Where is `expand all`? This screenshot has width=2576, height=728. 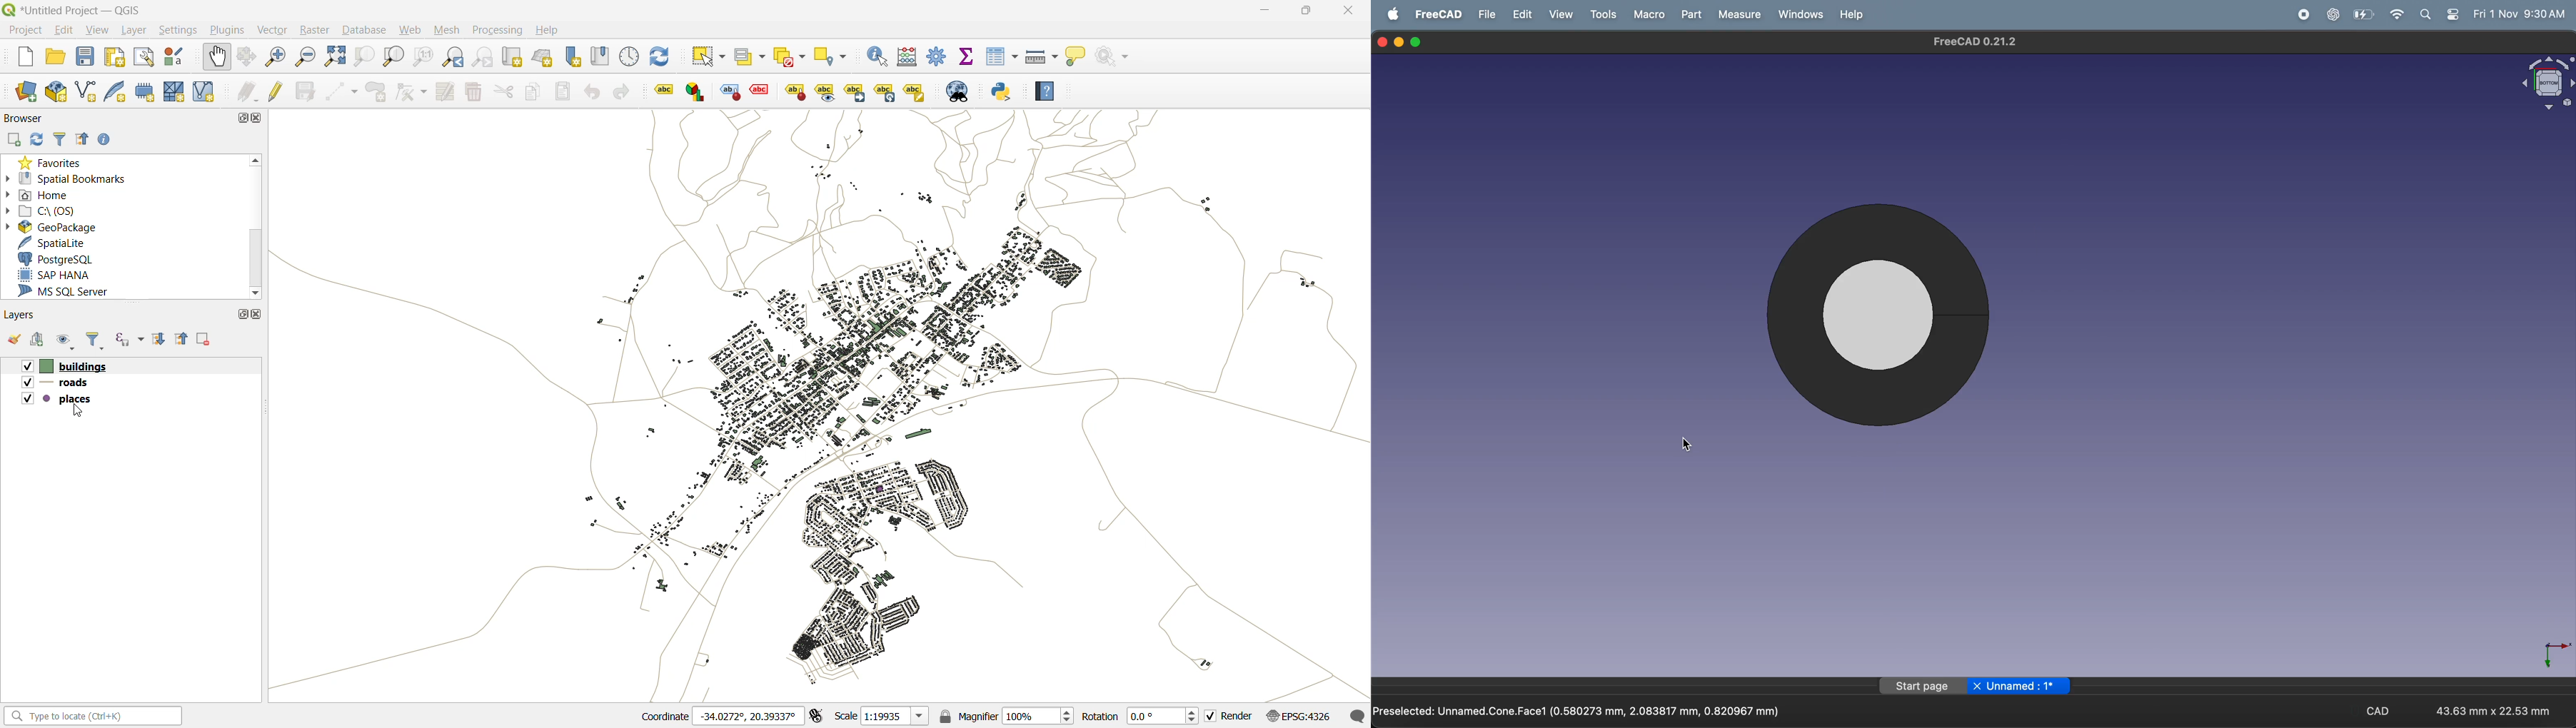
expand all is located at coordinates (161, 340).